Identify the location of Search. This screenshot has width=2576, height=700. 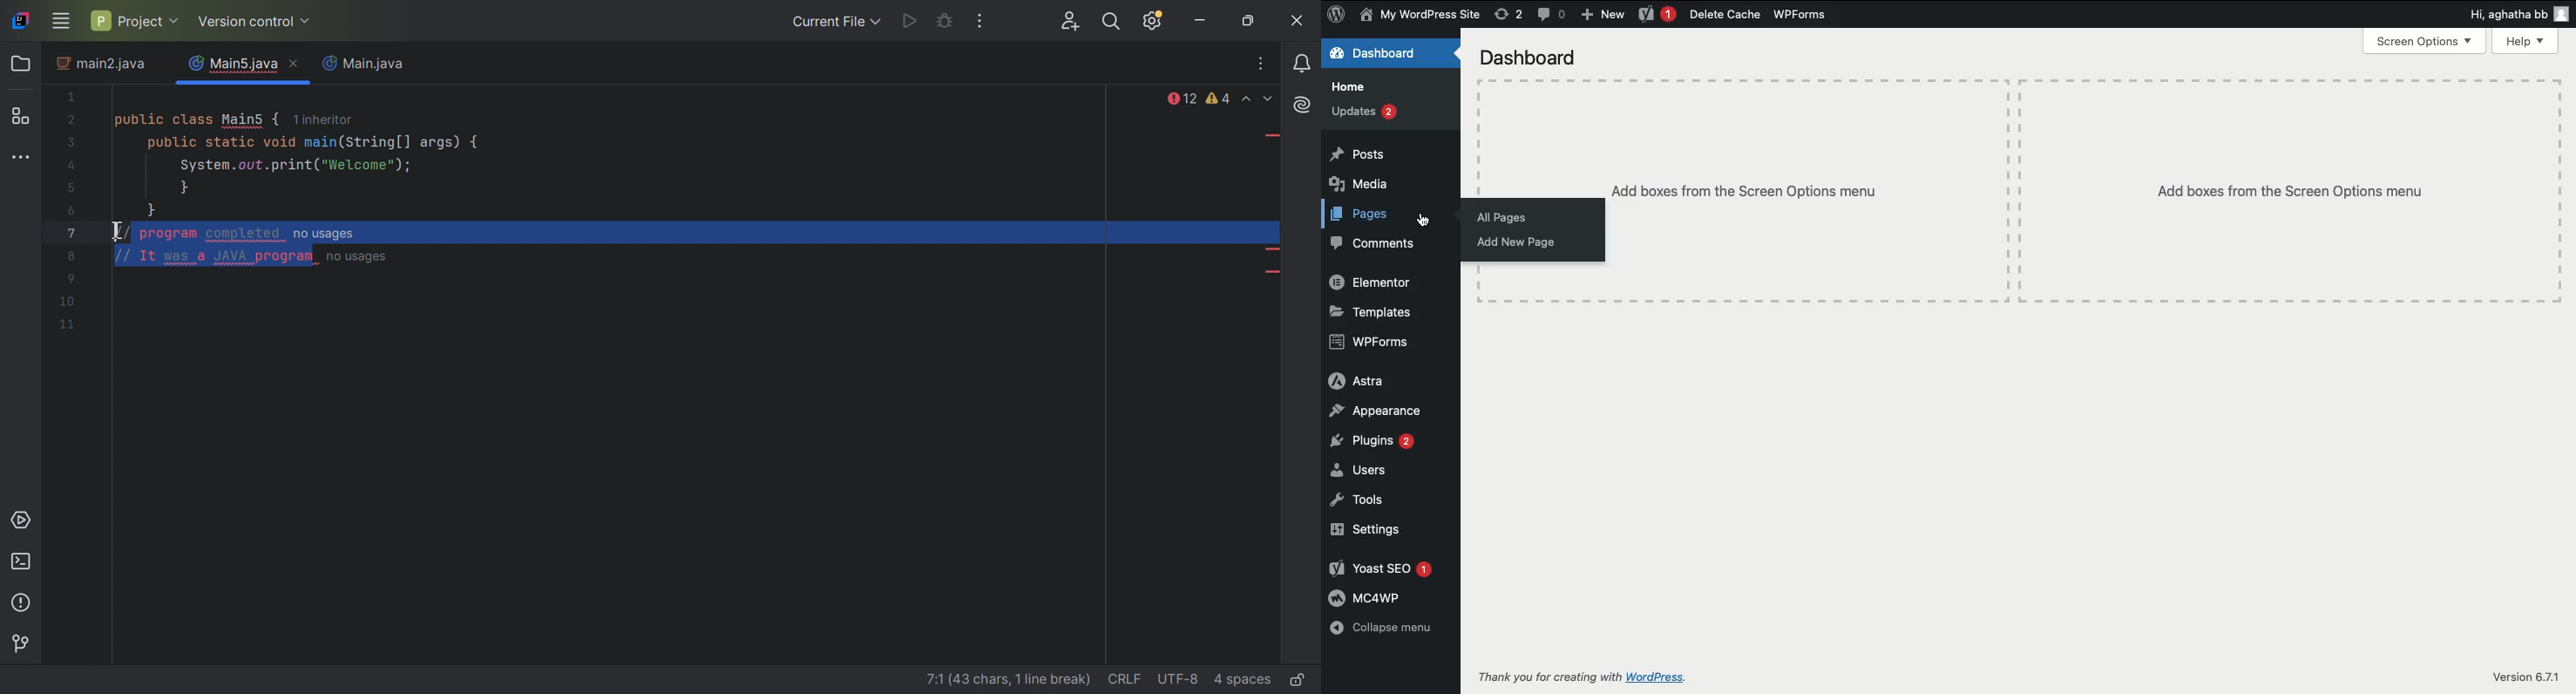
(1116, 22).